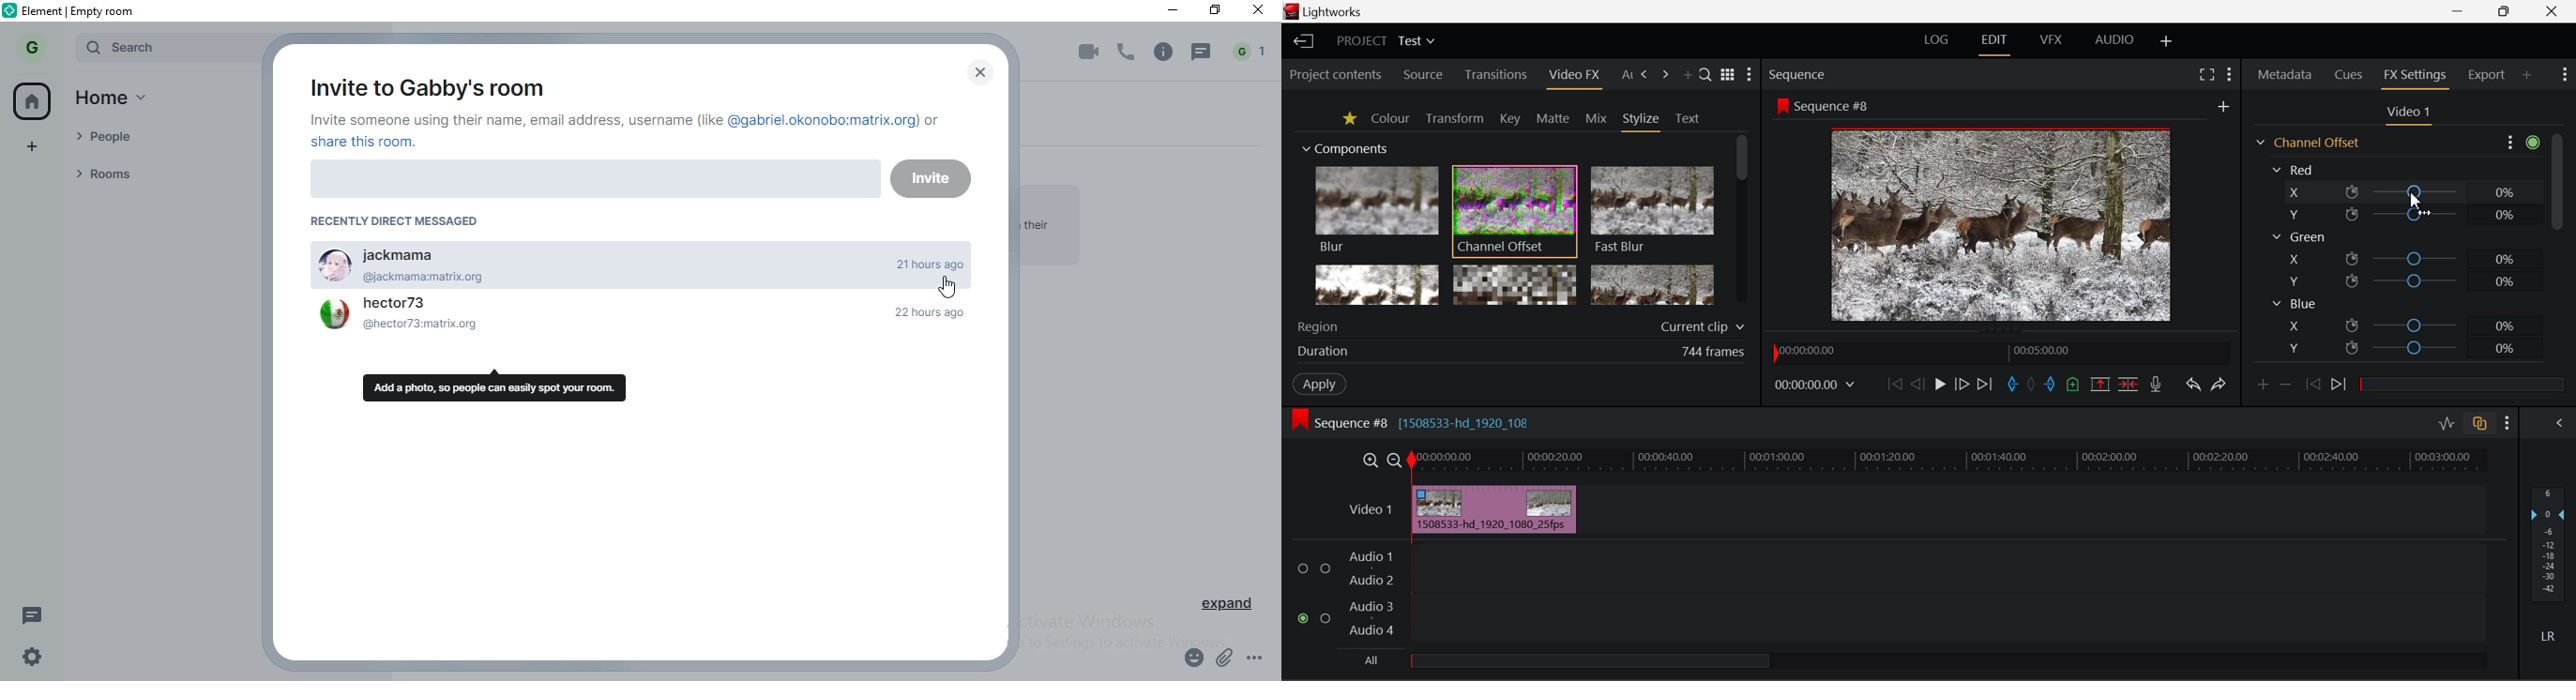 The width and height of the screenshot is (2576, 700). I want to click on Blue X, so click(2406, 324).